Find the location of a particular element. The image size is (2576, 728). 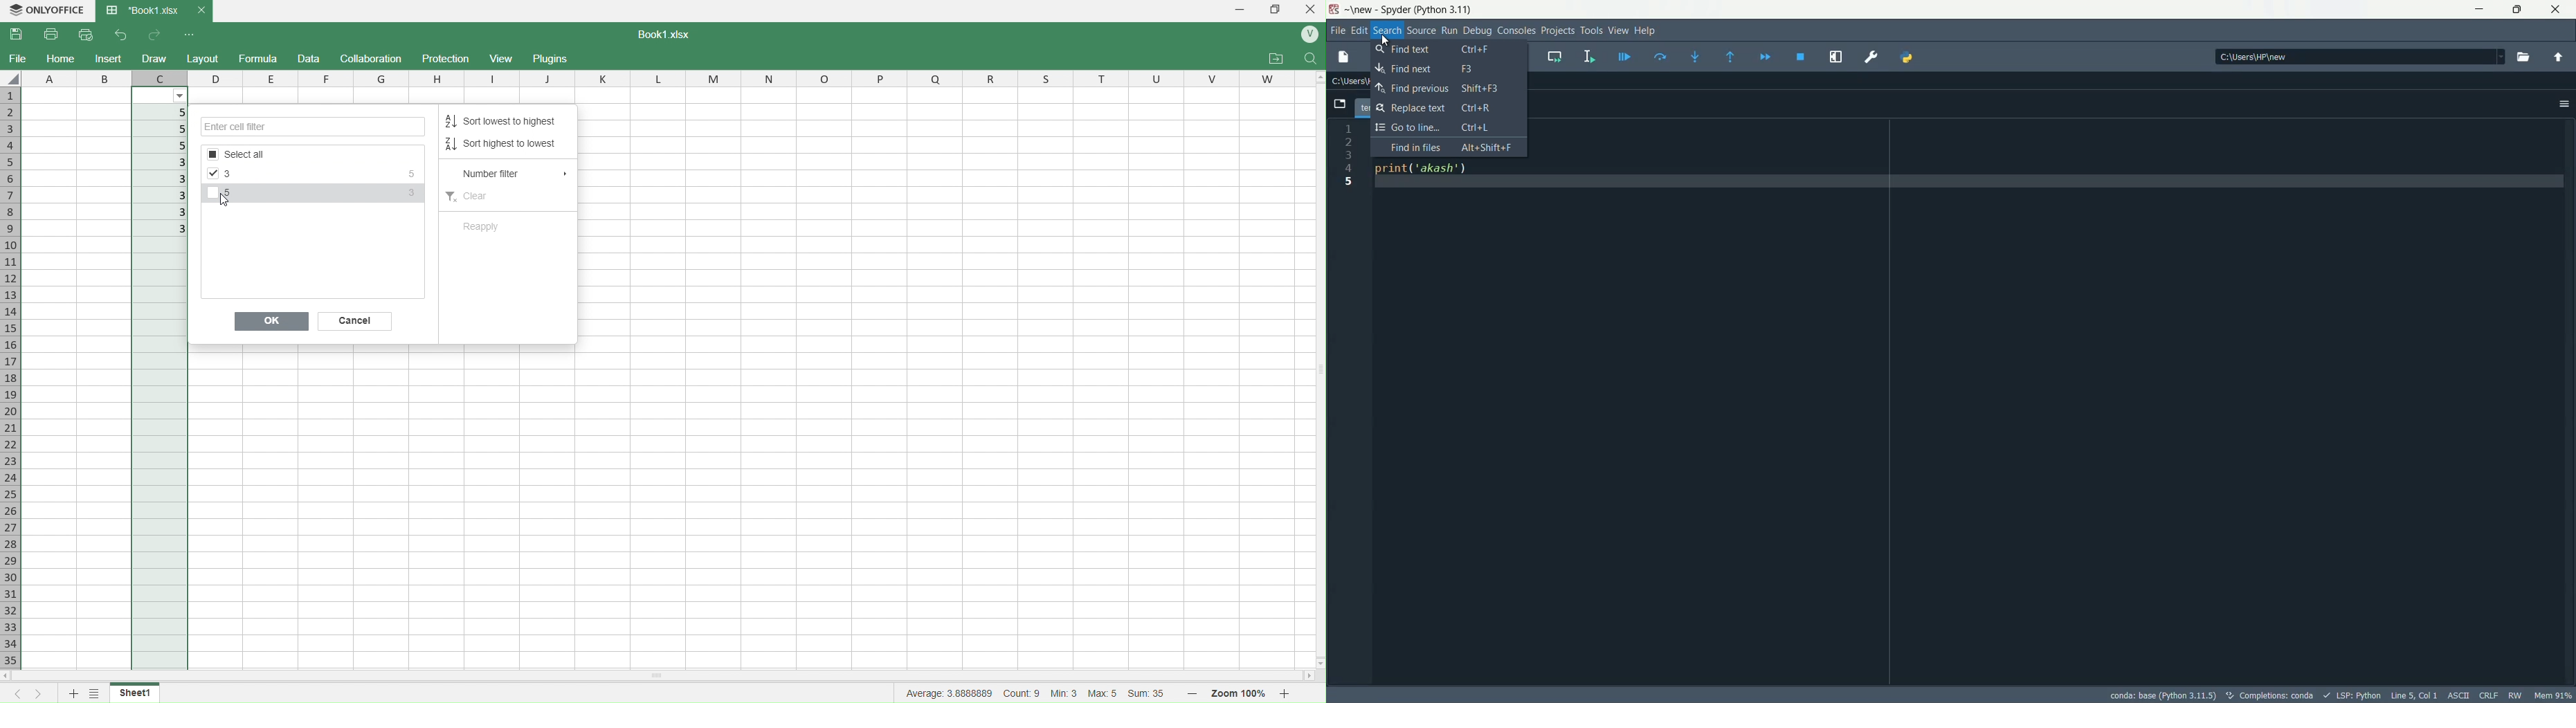

Protection is located at coordinates (447, 59).